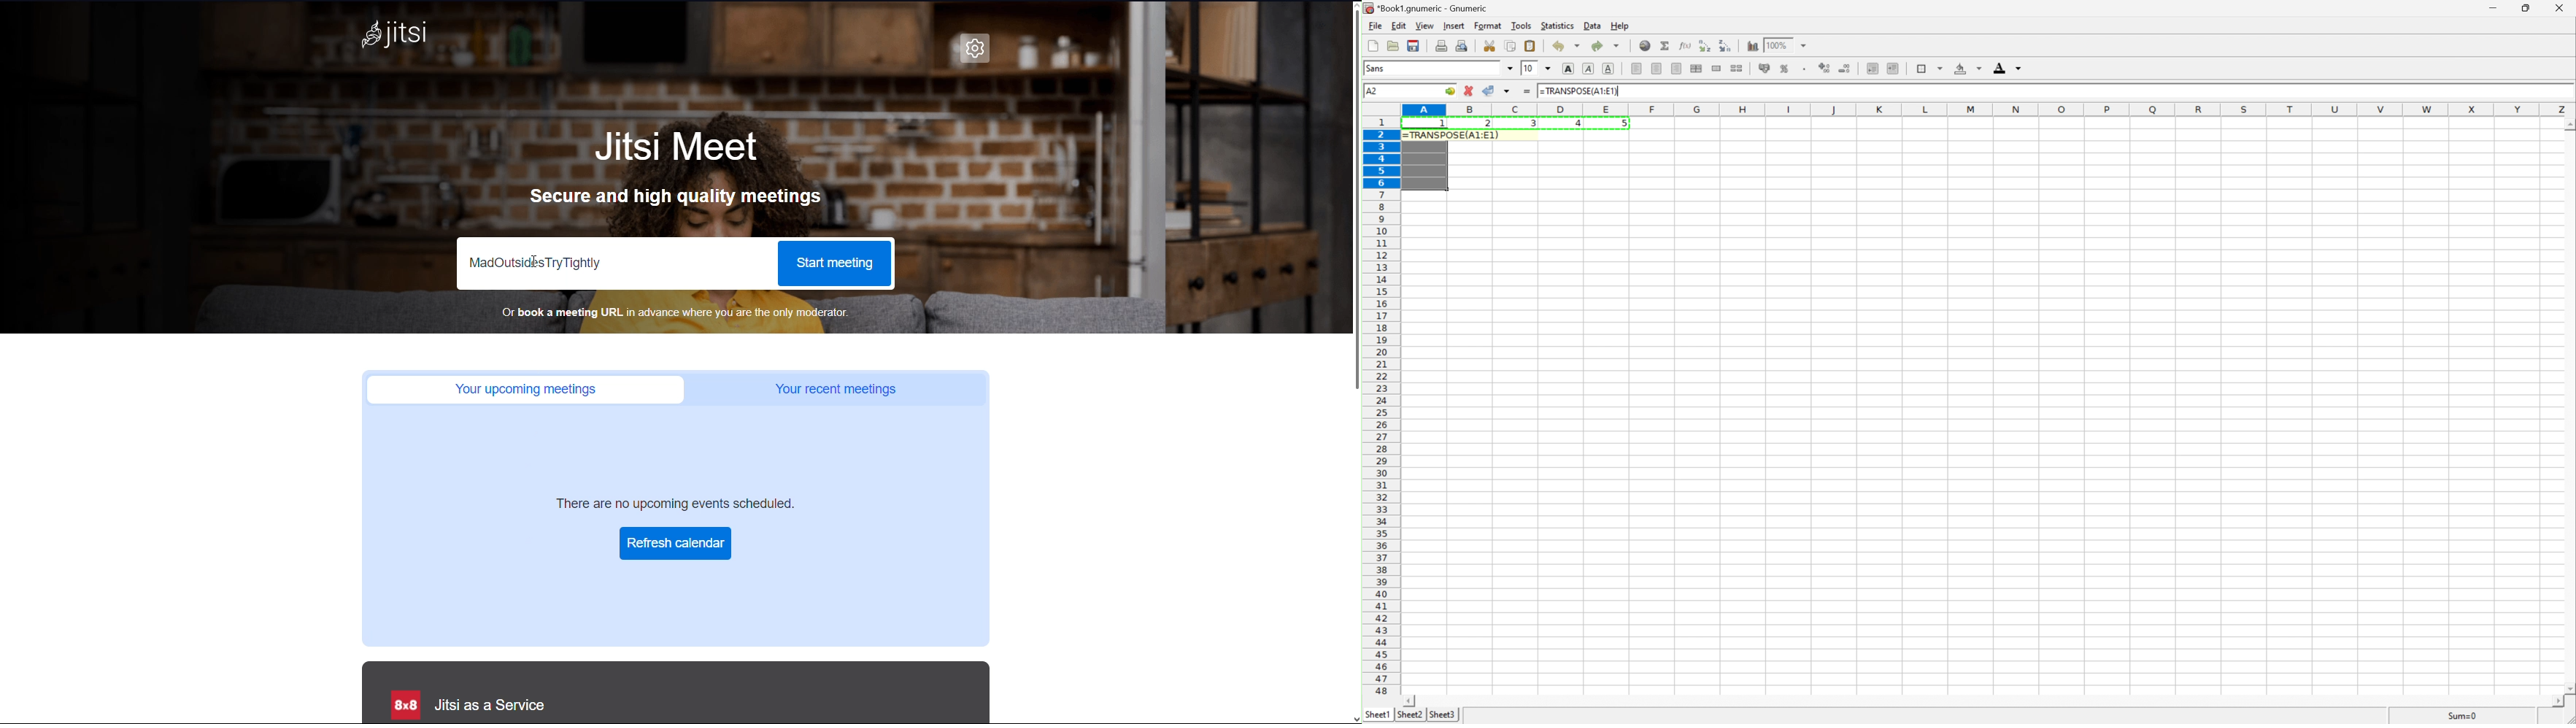  I want to click on undo, so click(1567, 45).